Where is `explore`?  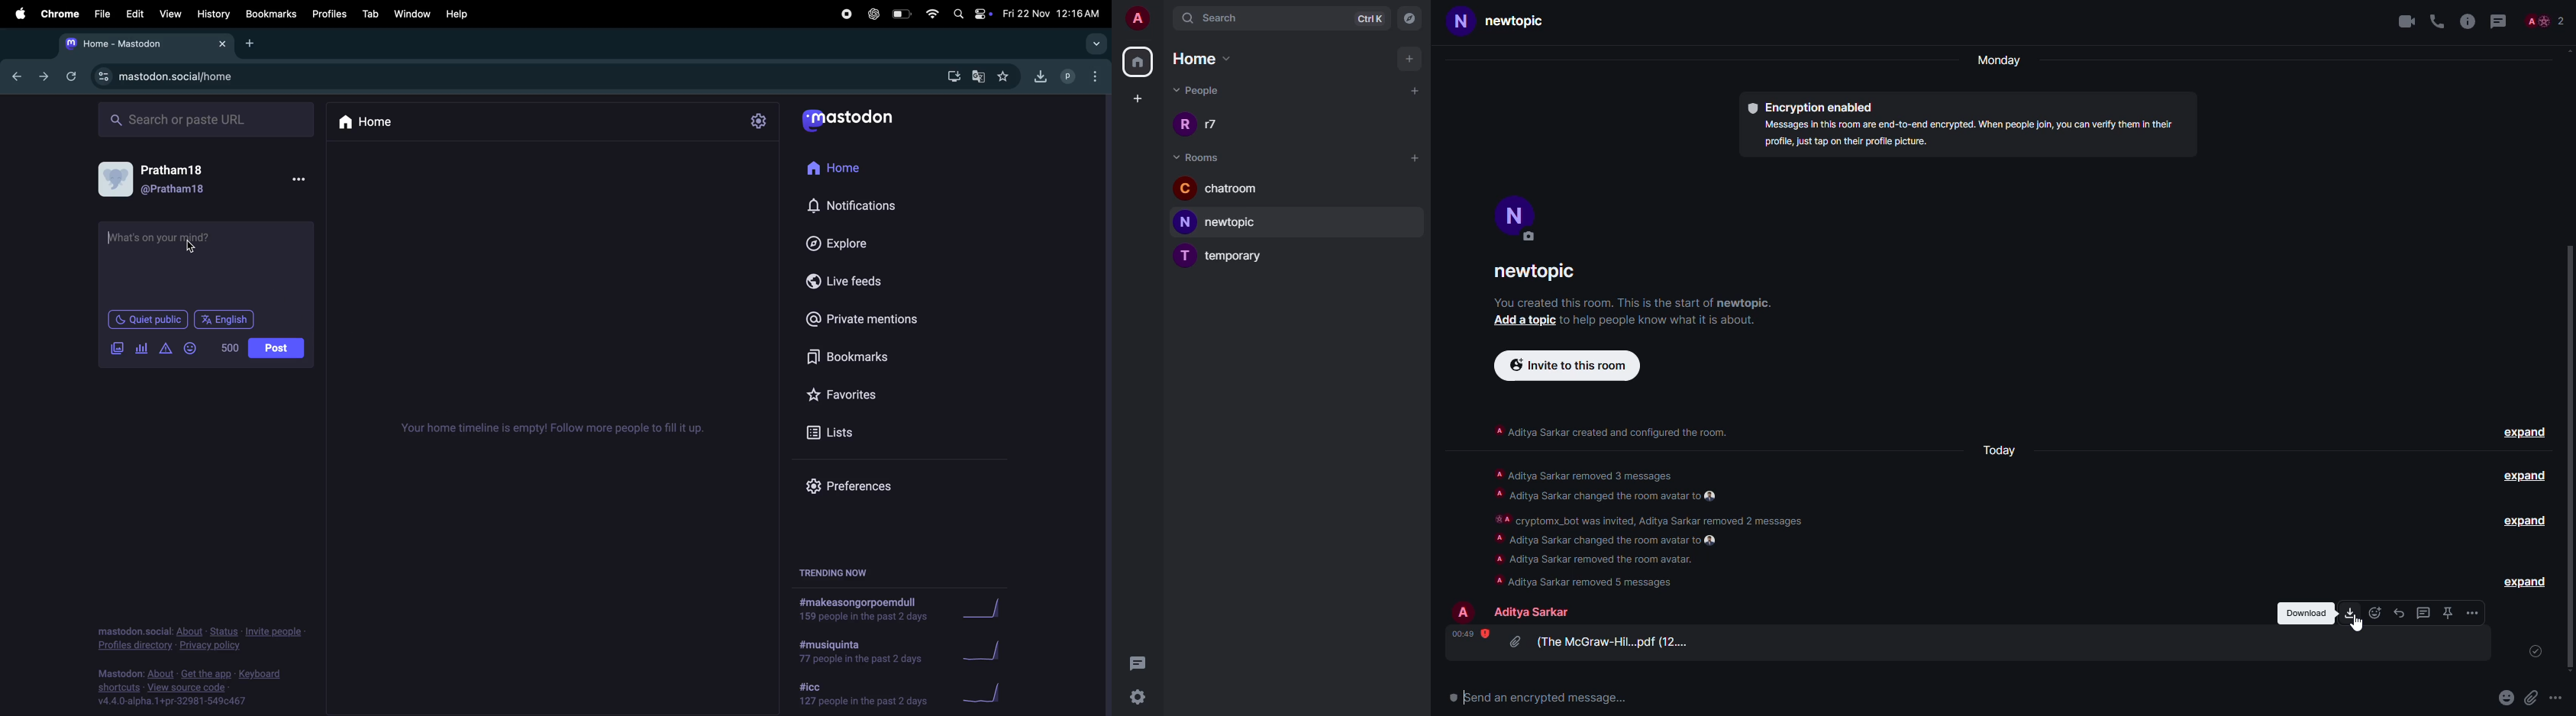 explore is located at coordinates (834, 242).